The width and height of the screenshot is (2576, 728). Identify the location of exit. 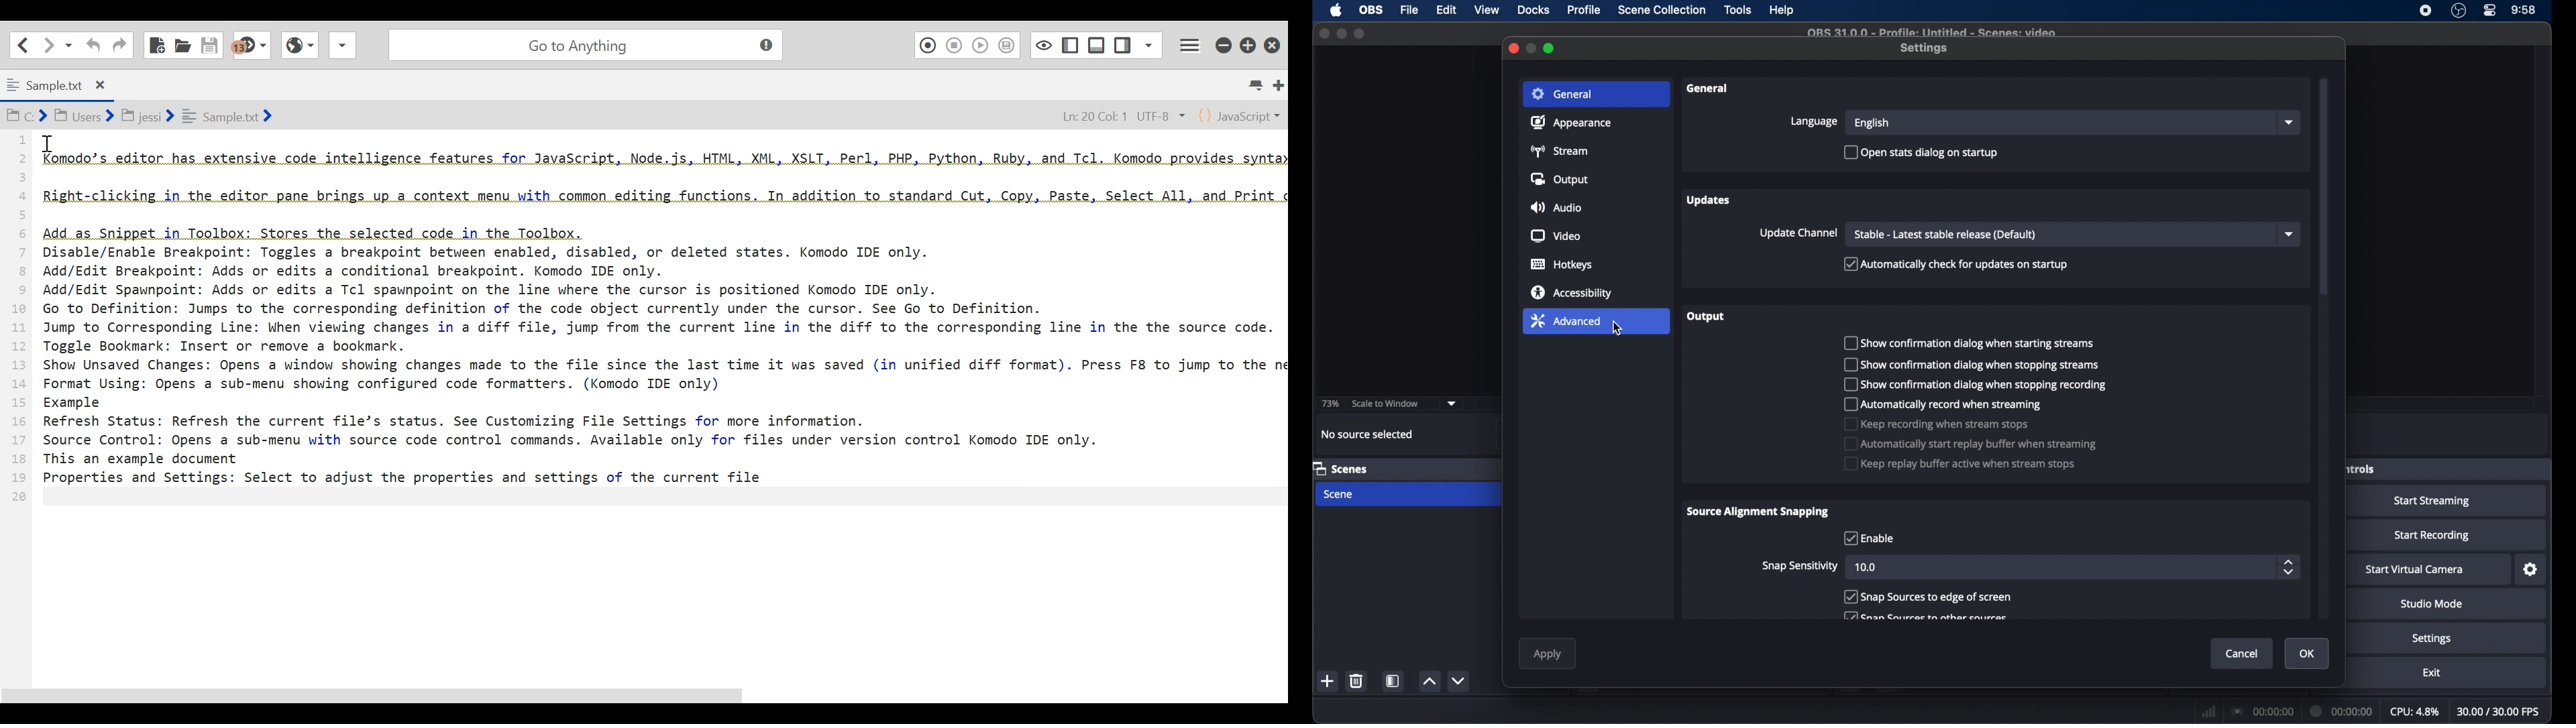
(2431, 673).